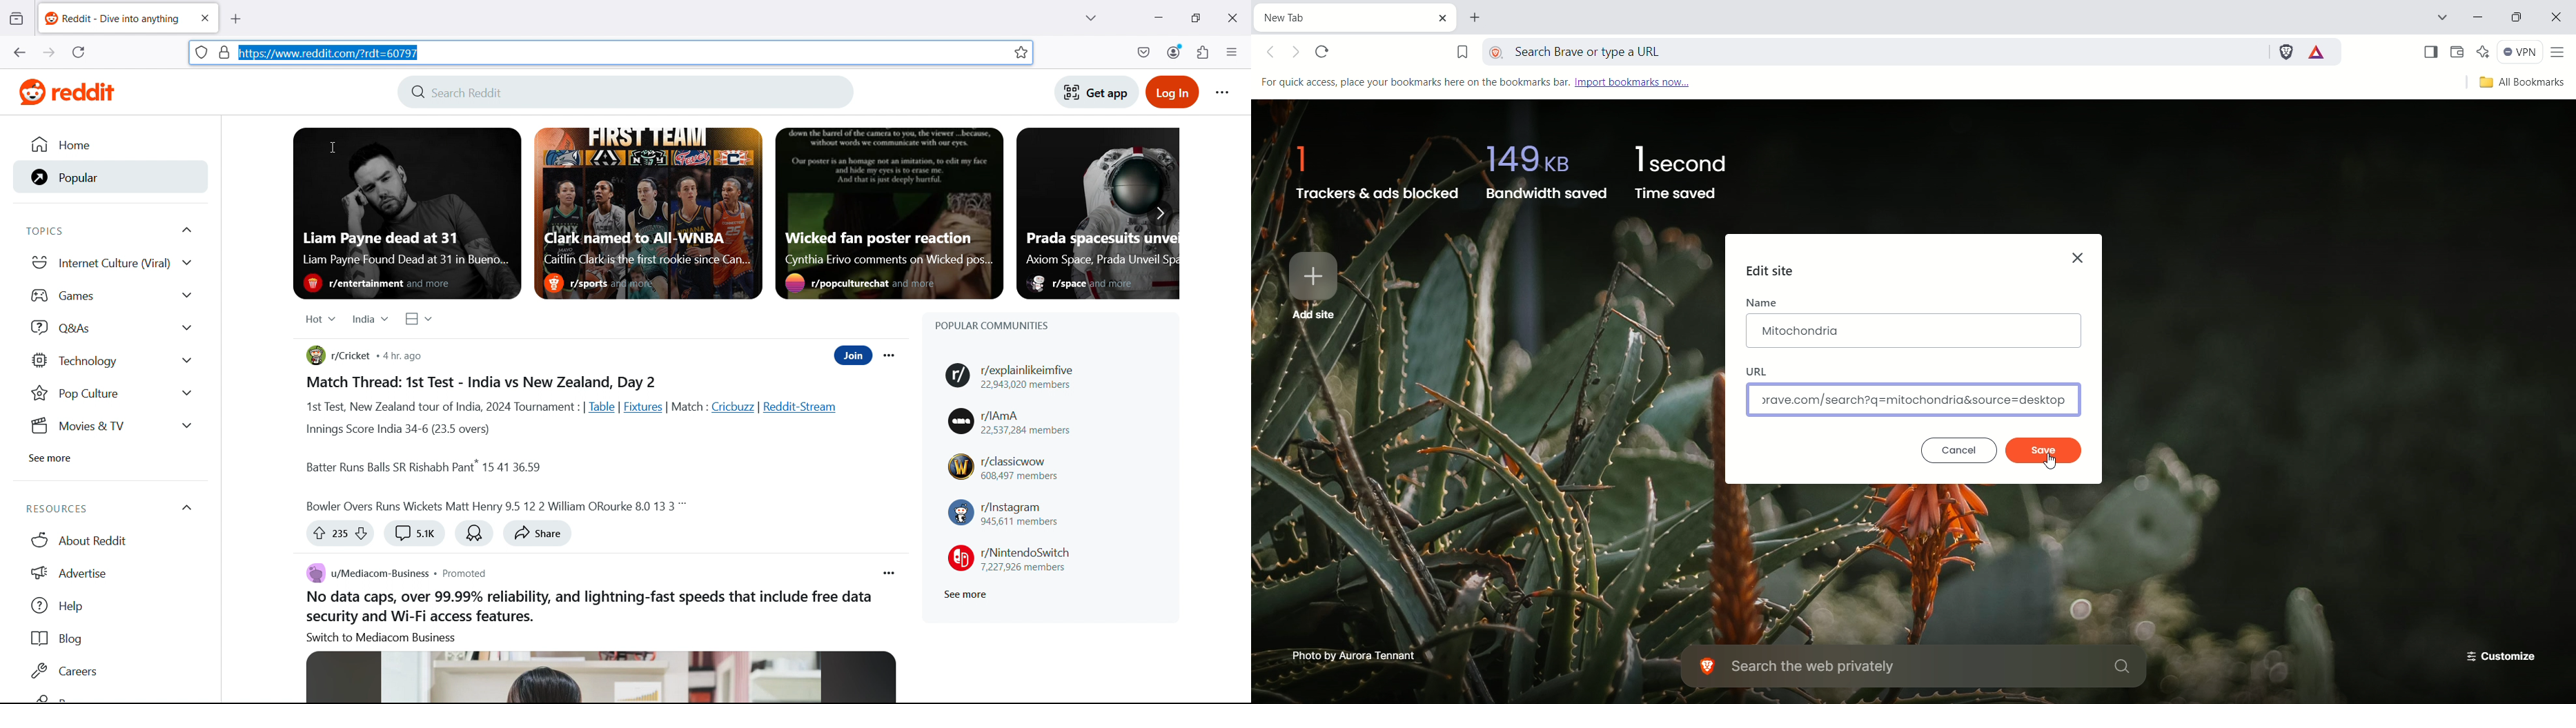 This screenshot has width=2576, height=728. Describe the element at coordinates (370, 319) in the screenshot. I see `Select region` at that location.